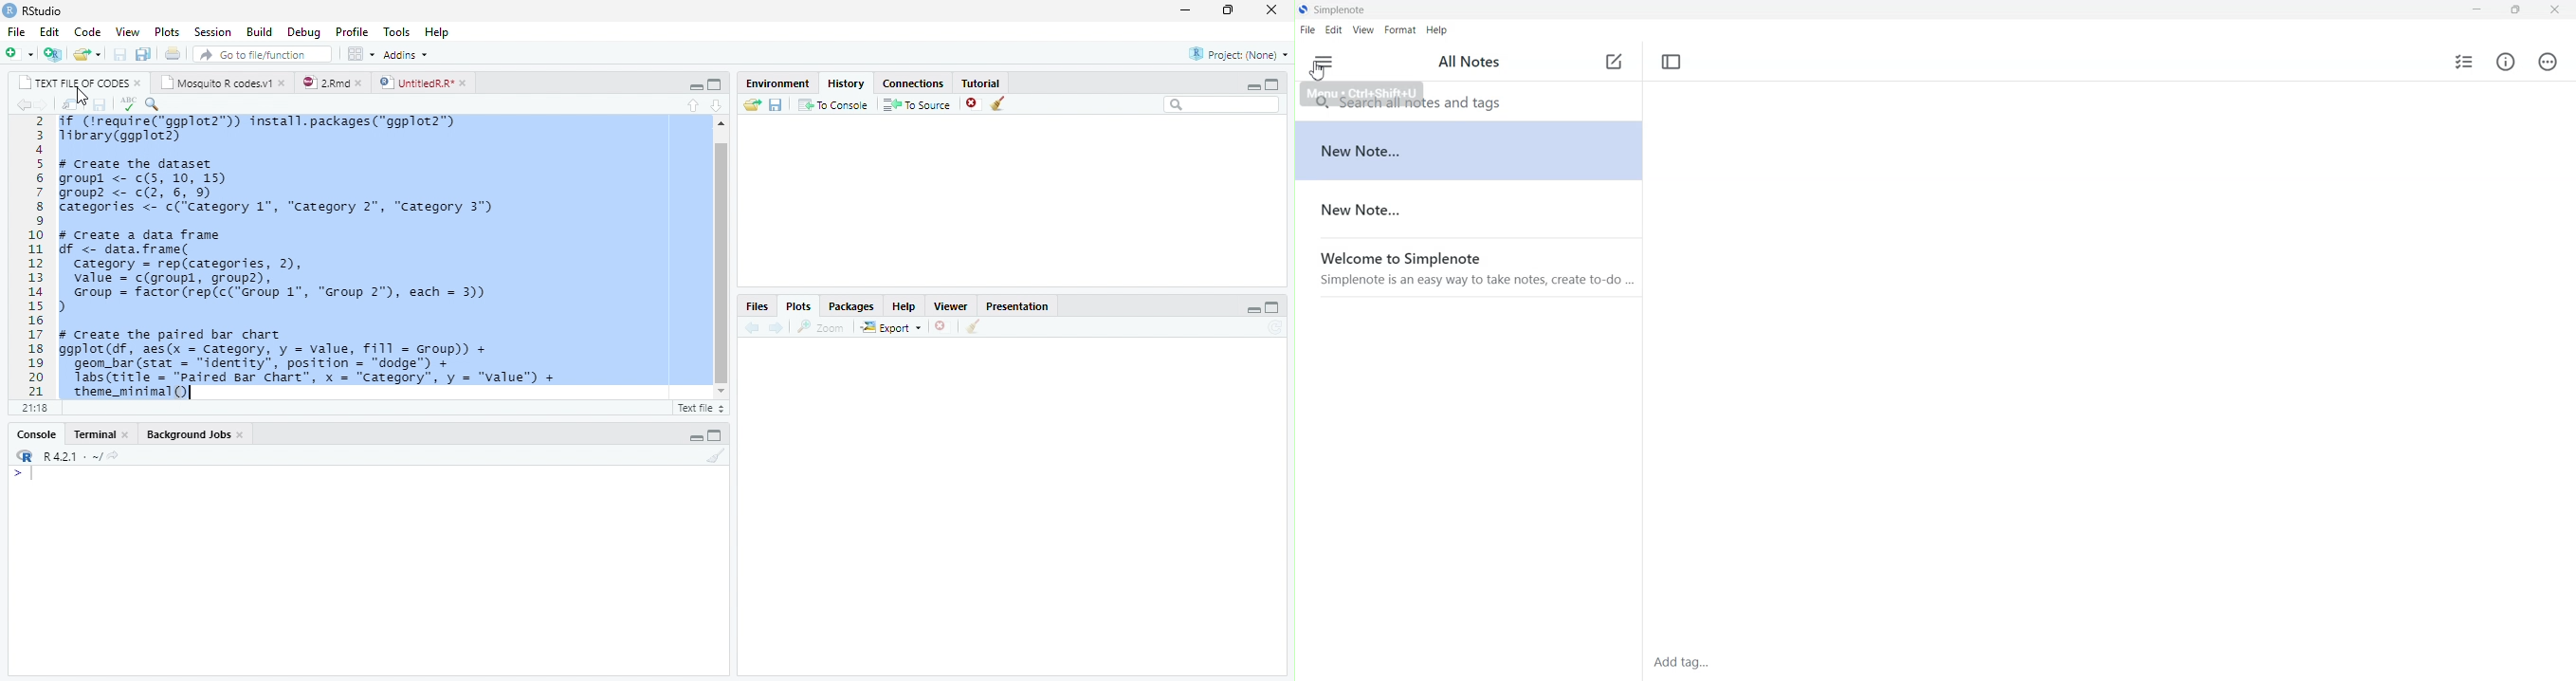  What do you see at coordinates (69, 104) in the screenshot?
I see `show in new window` at bounding box center [69, 104].